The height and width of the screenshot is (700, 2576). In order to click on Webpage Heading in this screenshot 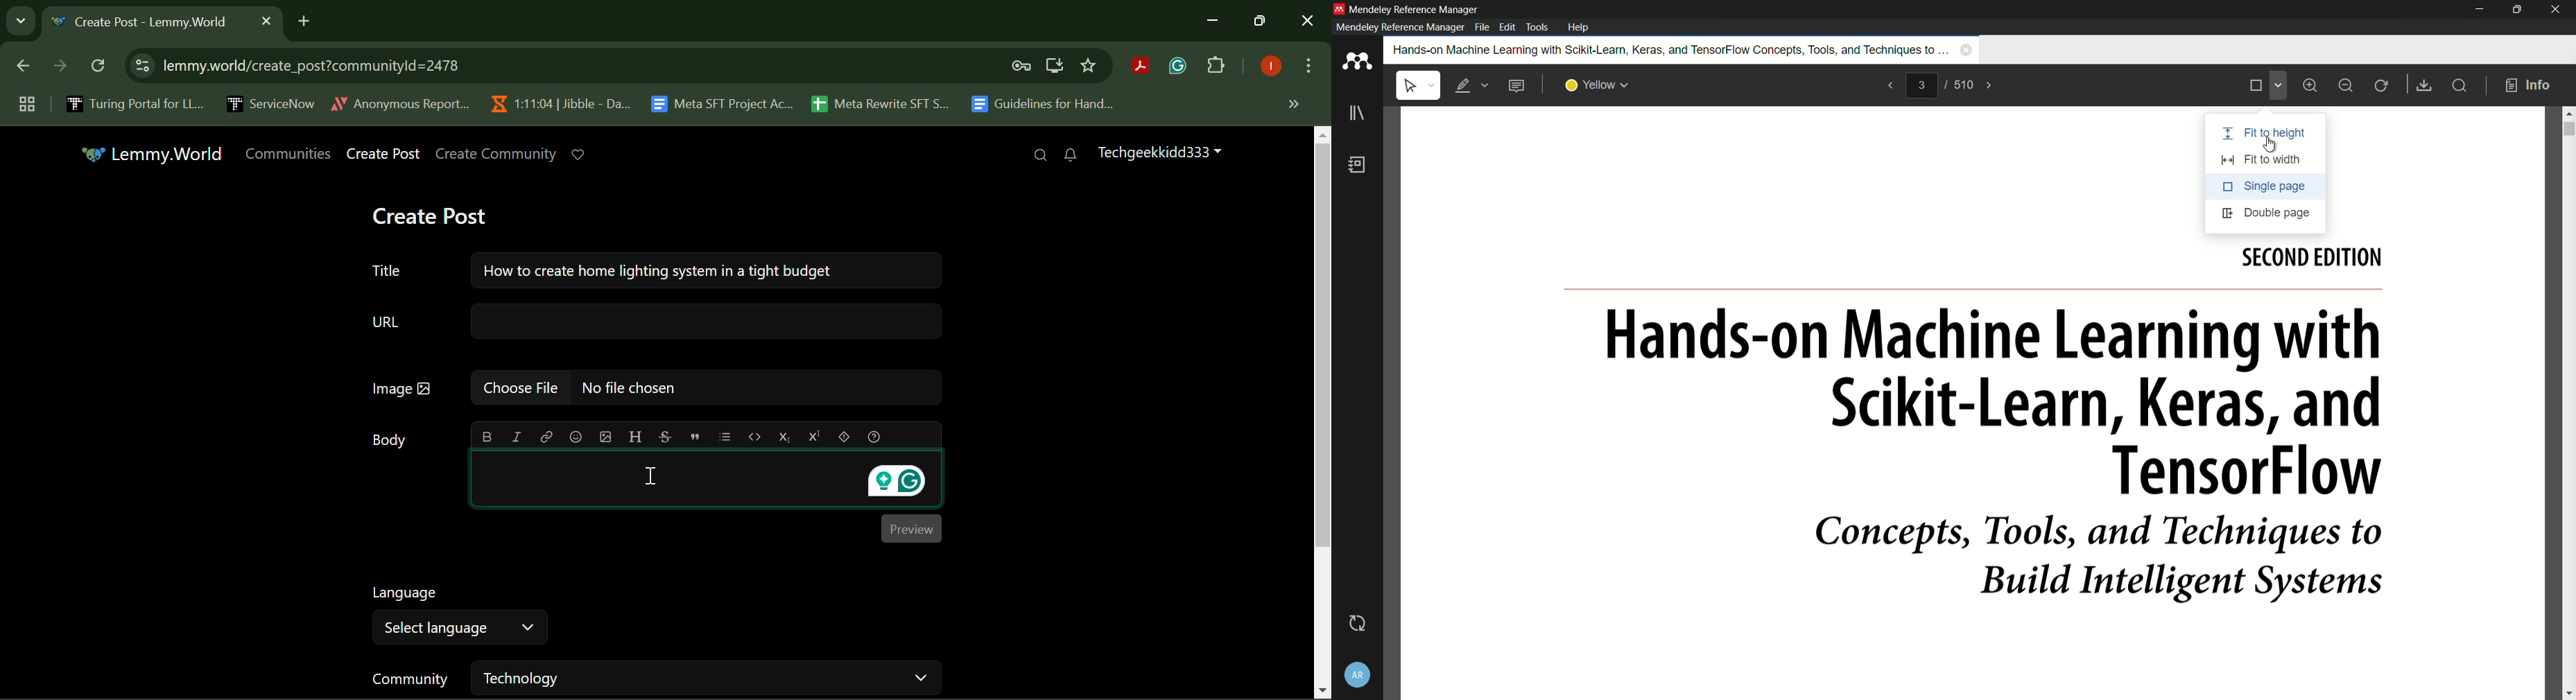, I will do `click(147, 24)`.